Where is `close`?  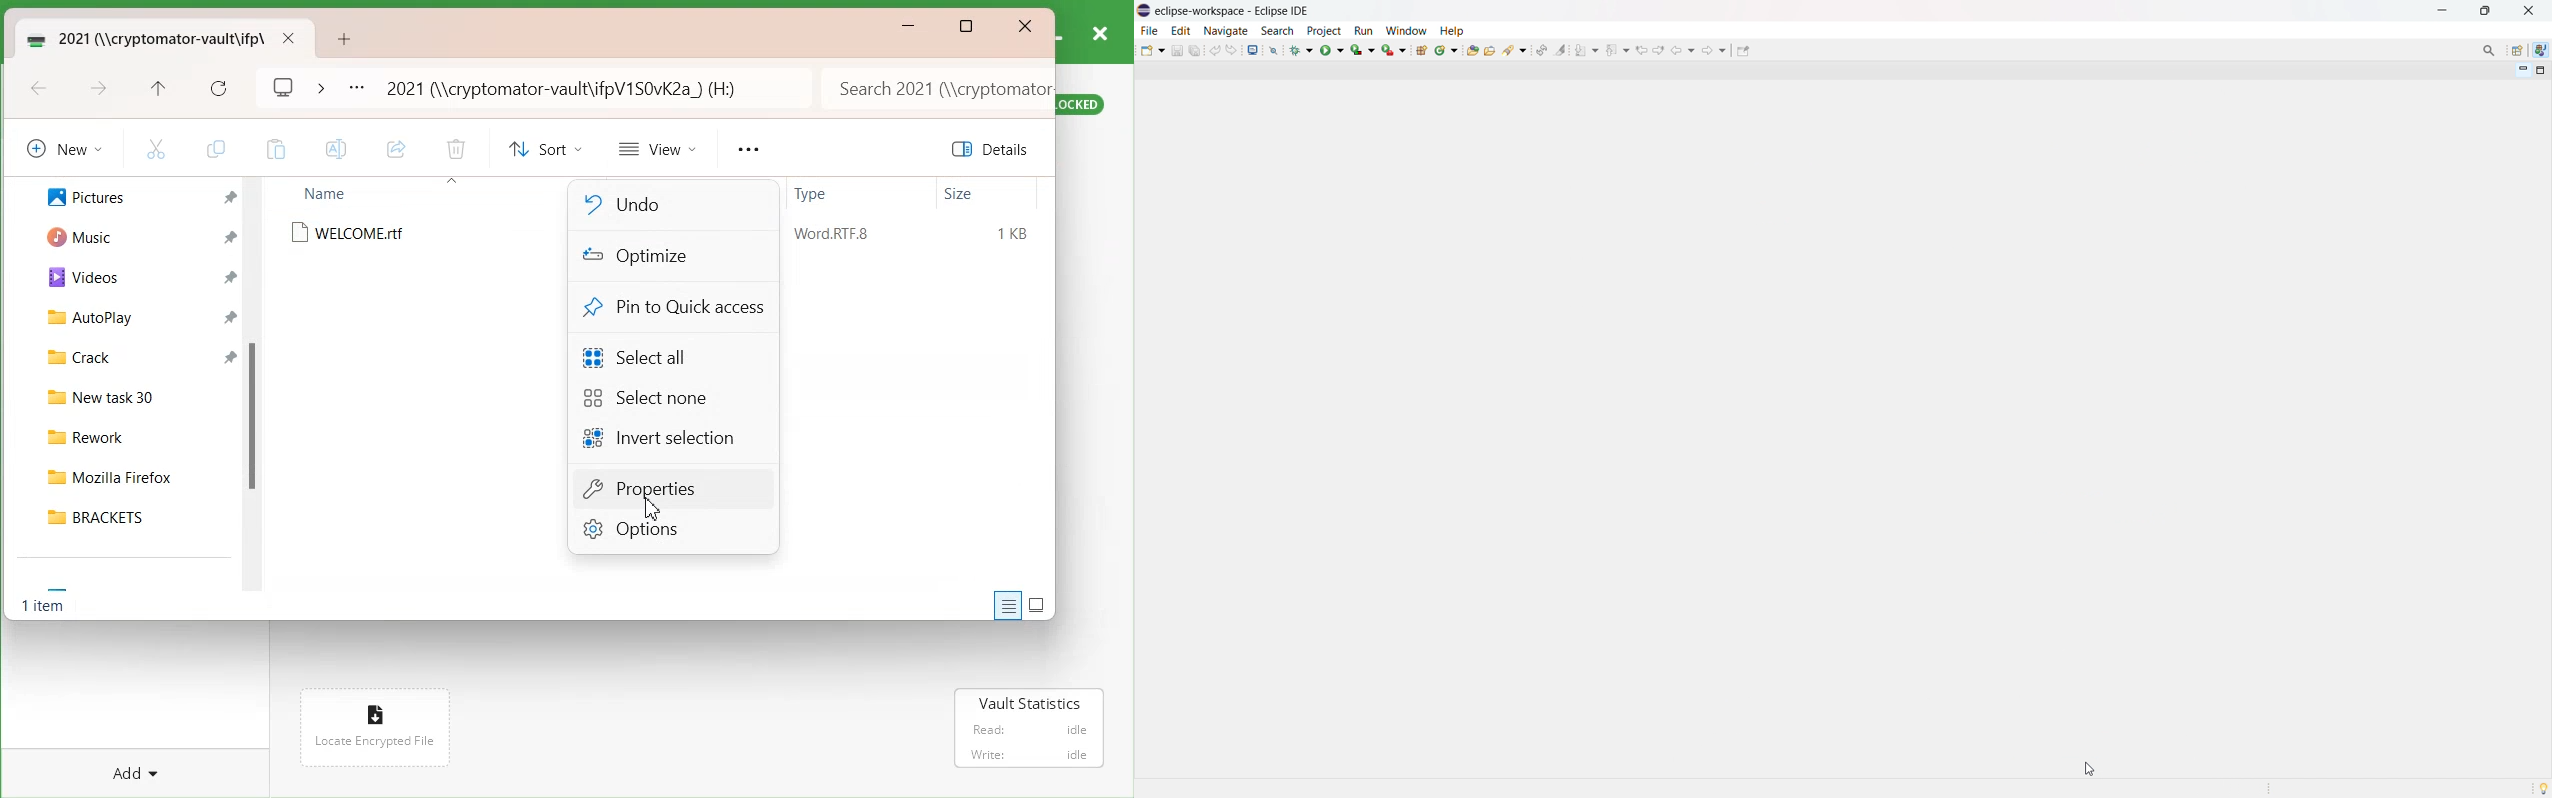 close is located at coordinates (288, 38).